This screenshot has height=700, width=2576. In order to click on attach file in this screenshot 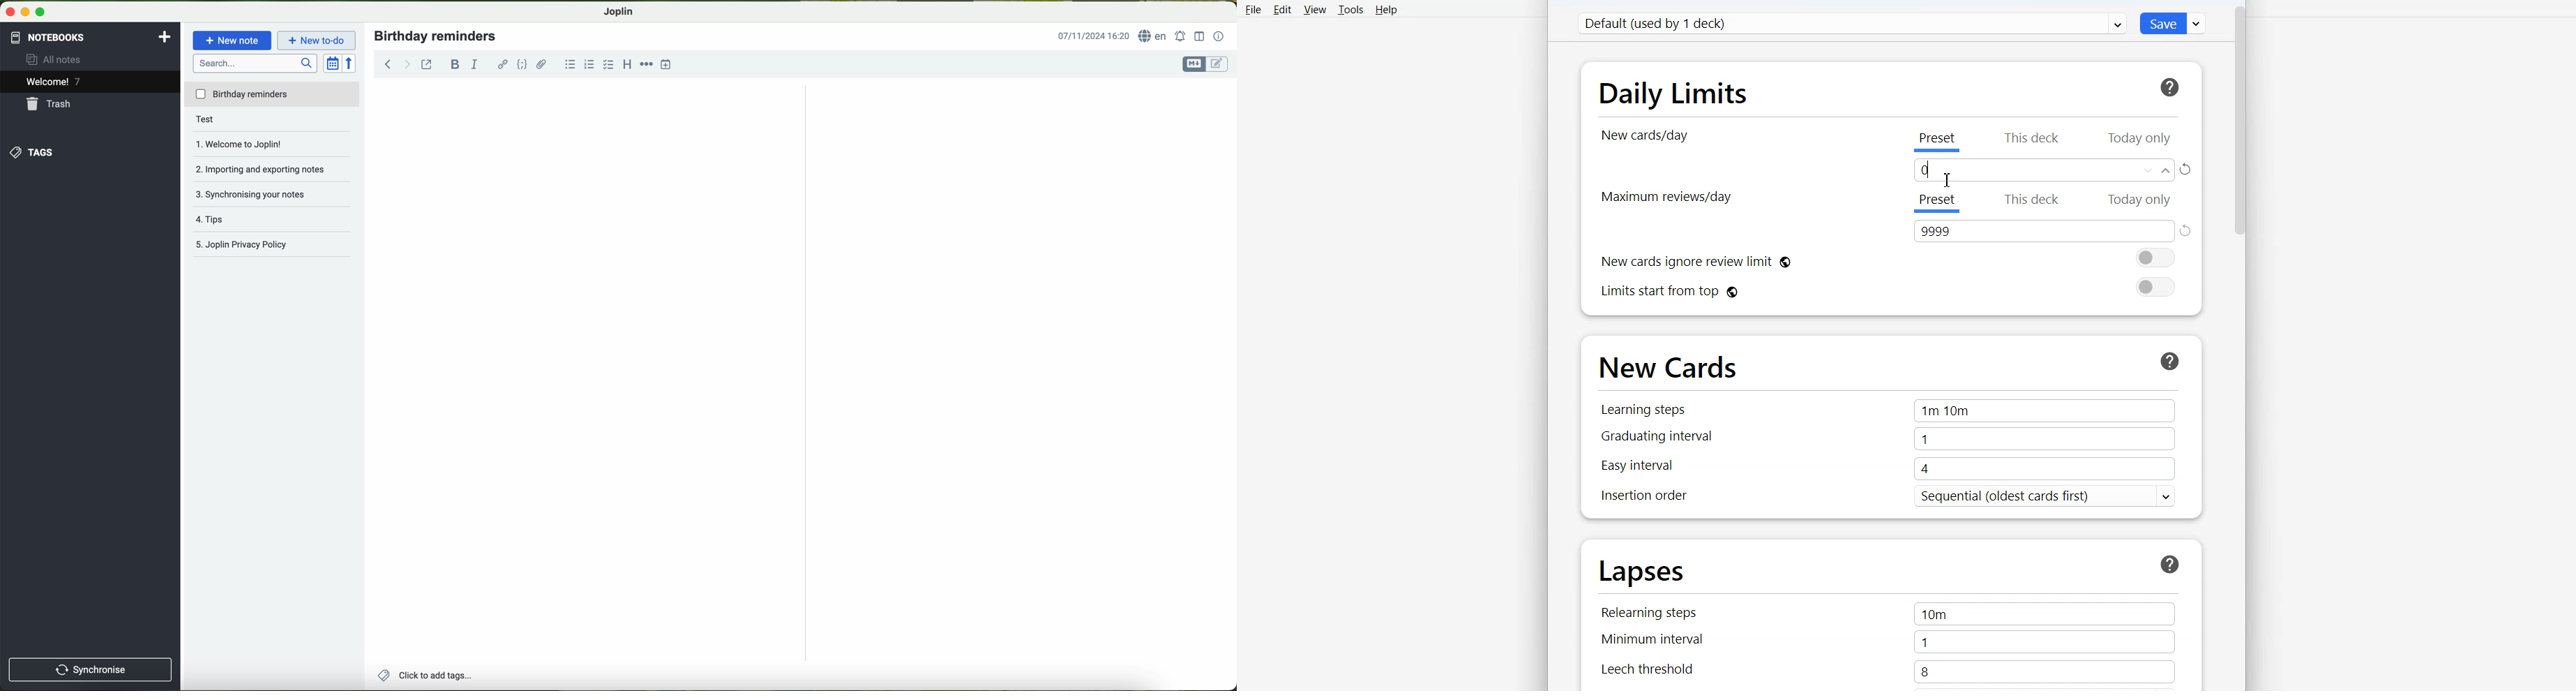, I will do `click(541, 65)`.